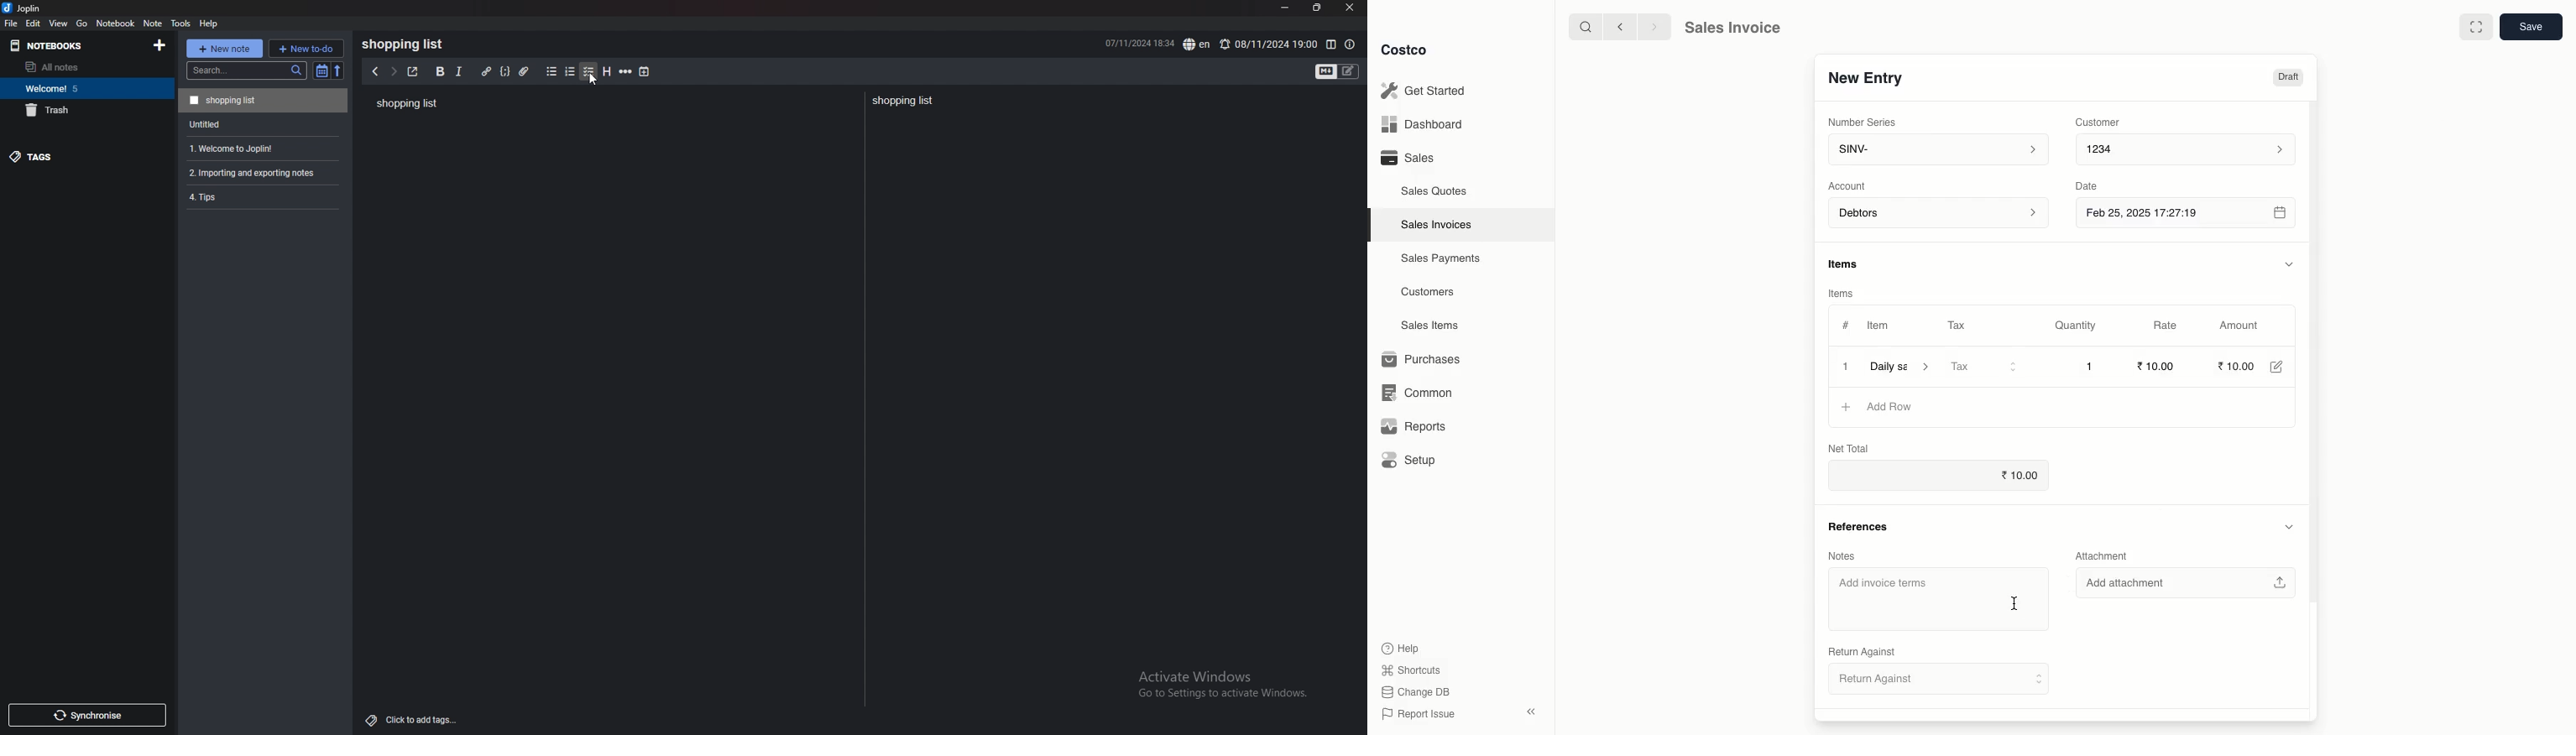 The image size is (2576, 756). What do you see at coordinates (551, 72) in the screenshot?
I see `bullet list` at bounding box center [551, 72].